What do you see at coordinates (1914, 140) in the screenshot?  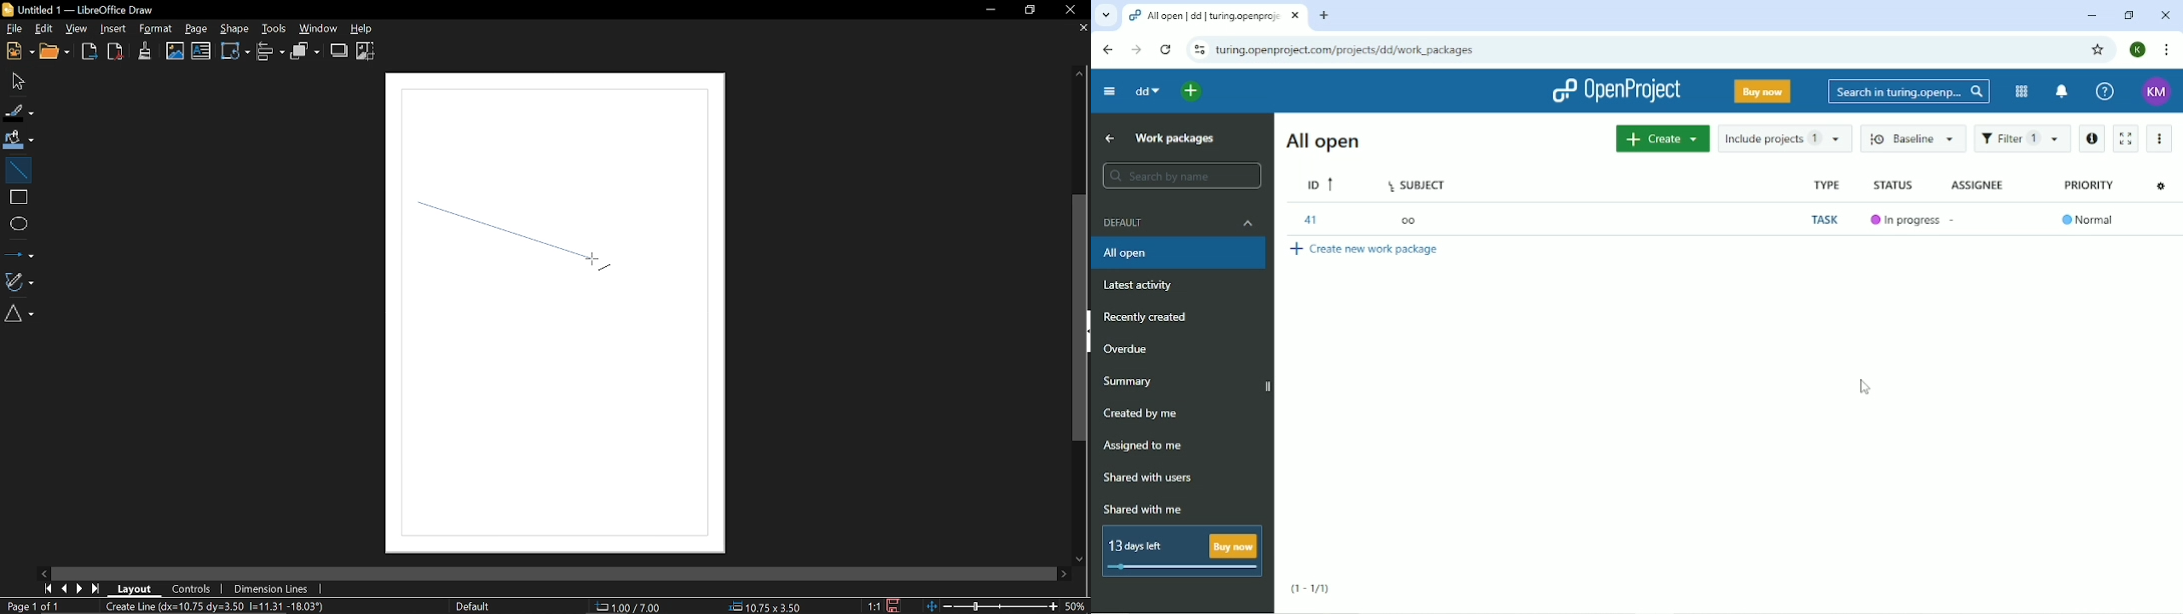 I see `Baseline` at bounding box center [1914, 140].